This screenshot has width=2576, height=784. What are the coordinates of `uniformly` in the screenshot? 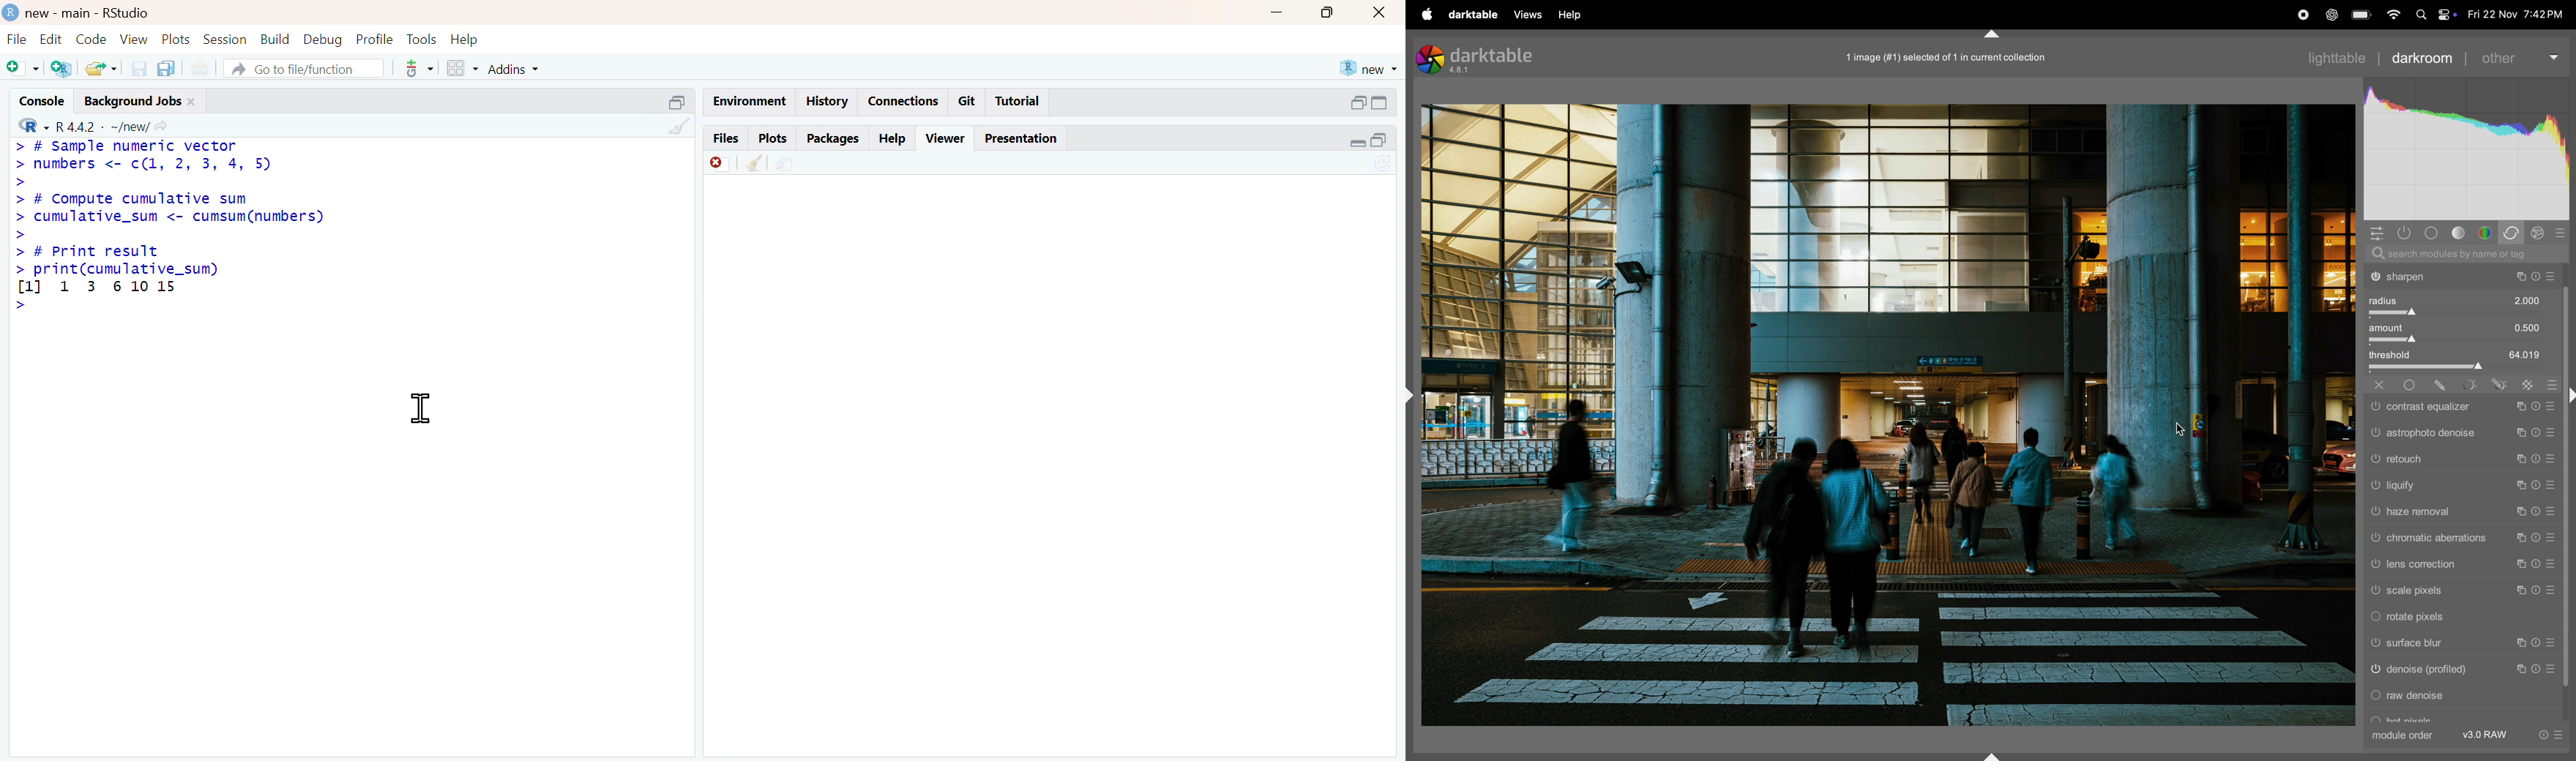 It's located at (2412, 385).